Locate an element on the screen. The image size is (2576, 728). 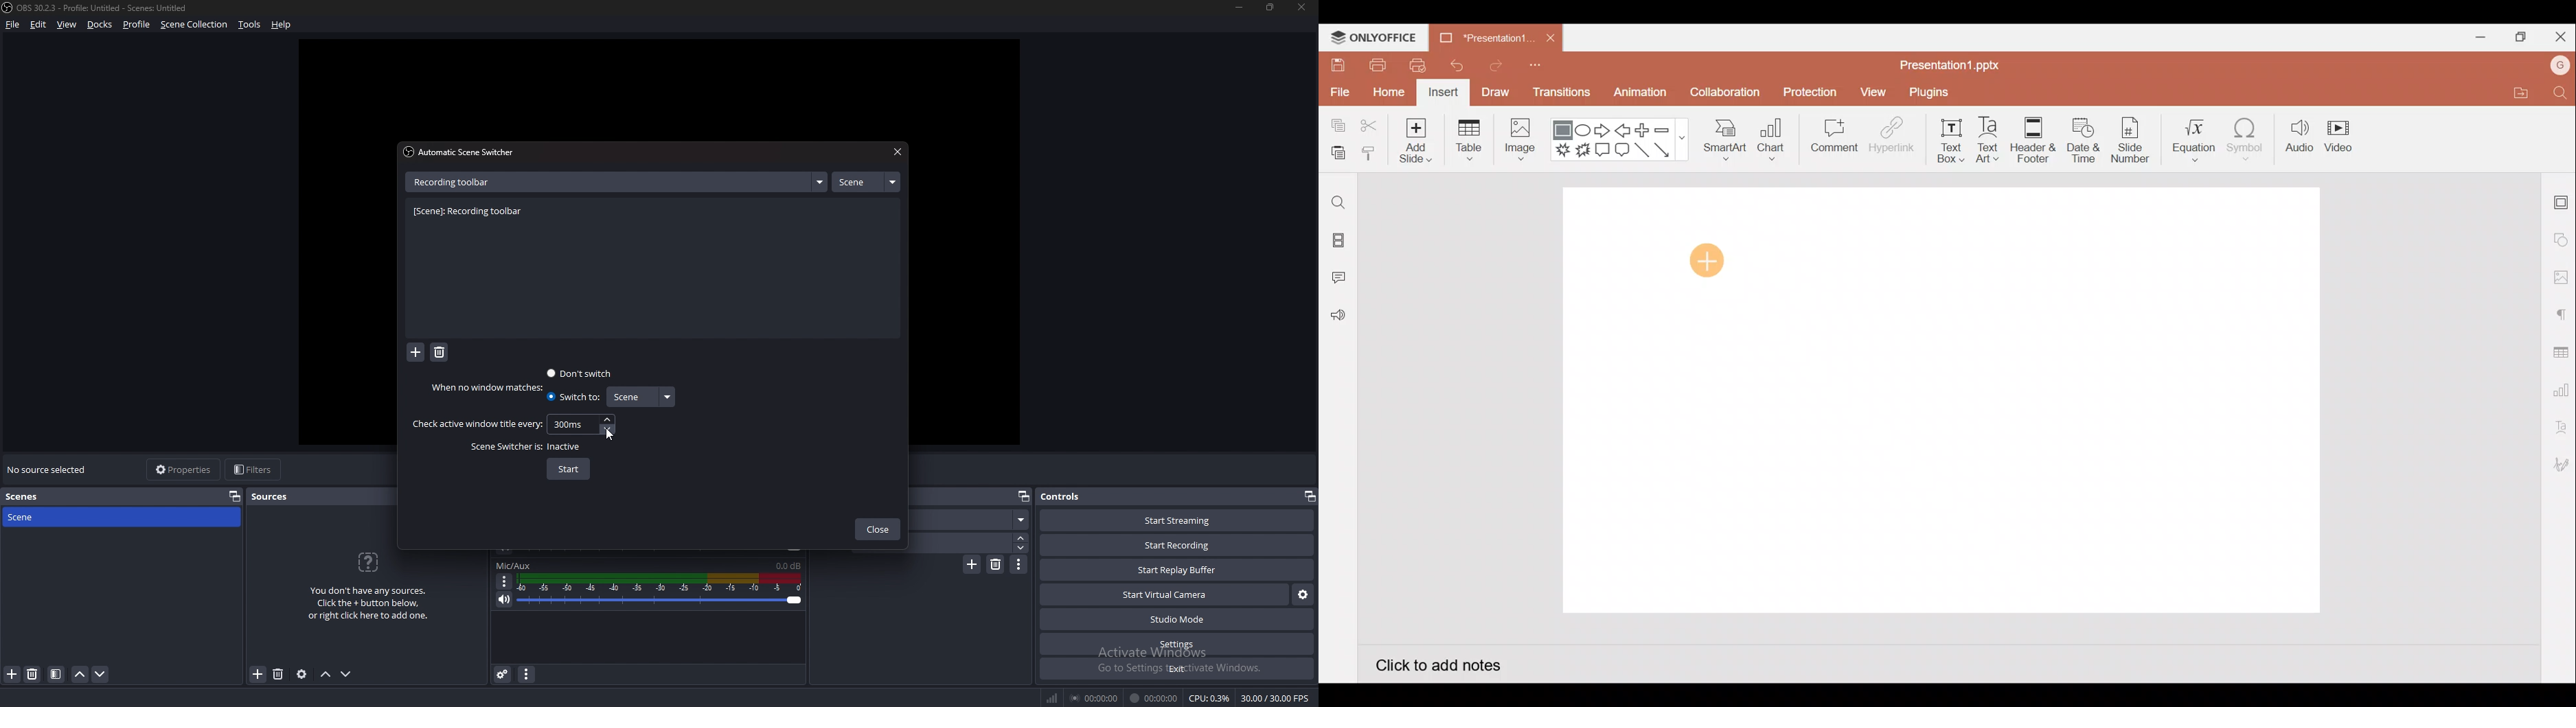
audio mixer menu is located at coordinates (526, 673).